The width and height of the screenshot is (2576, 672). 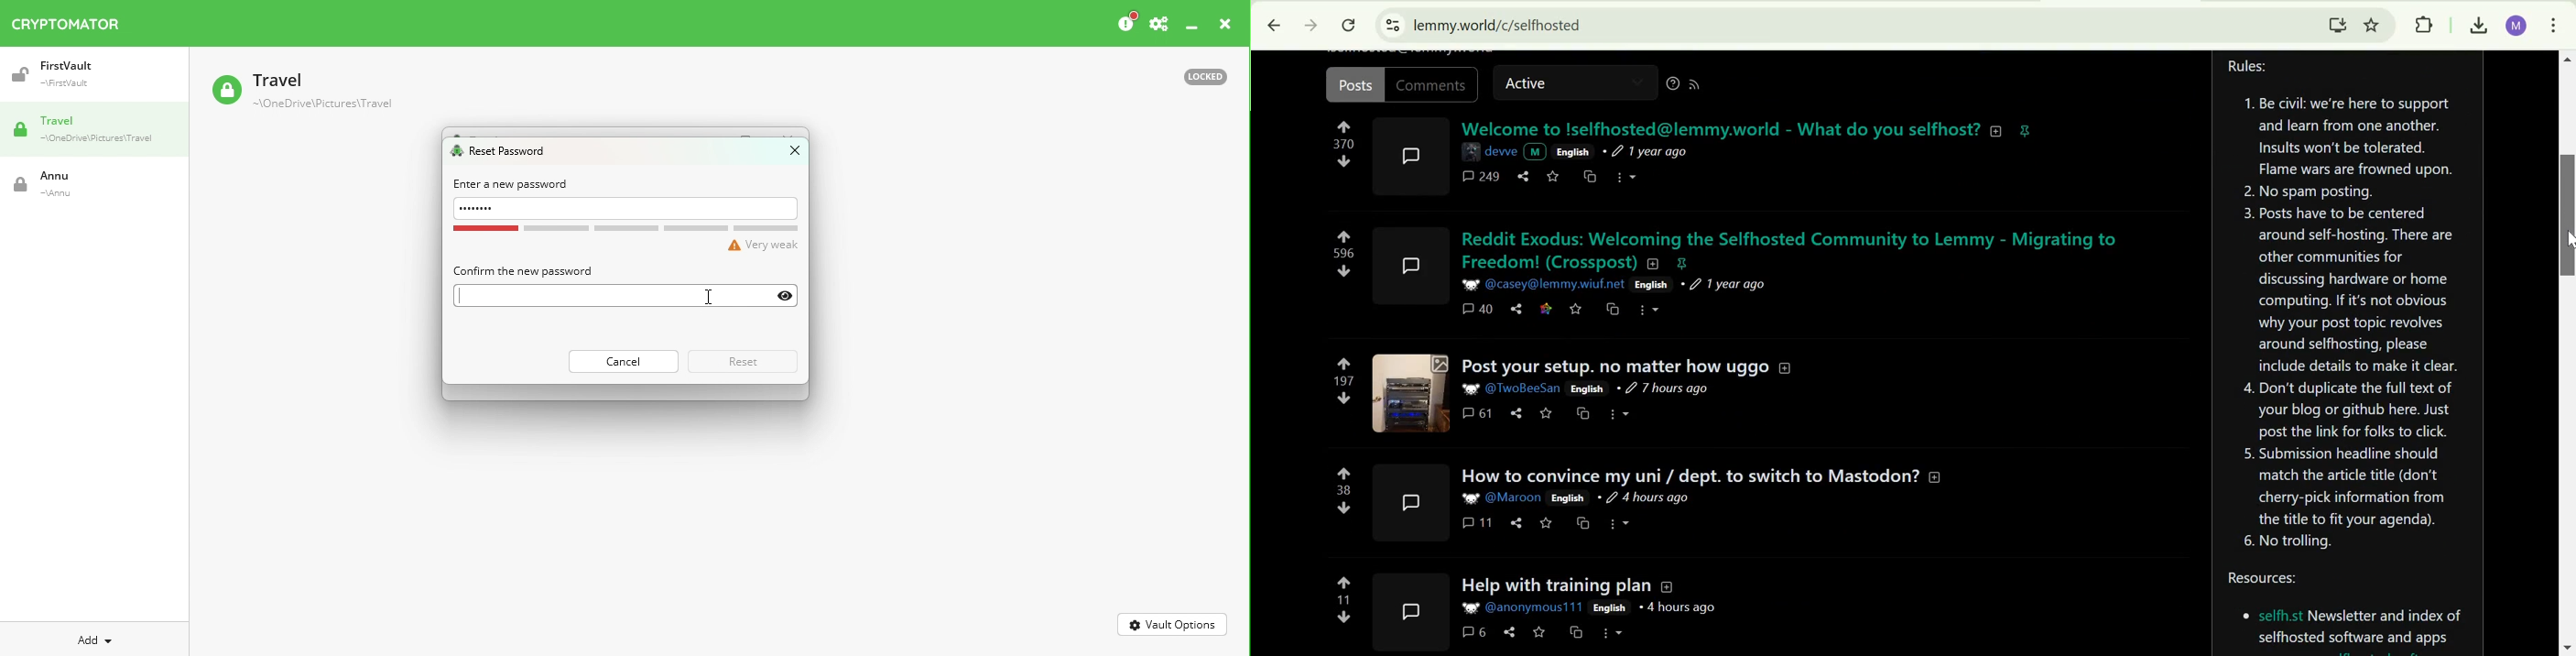 What do you see at coordinates (1311, 24) in the screenshot?
I see `Click ti go forward, hold to see history` at bounding box center [1311, 24].